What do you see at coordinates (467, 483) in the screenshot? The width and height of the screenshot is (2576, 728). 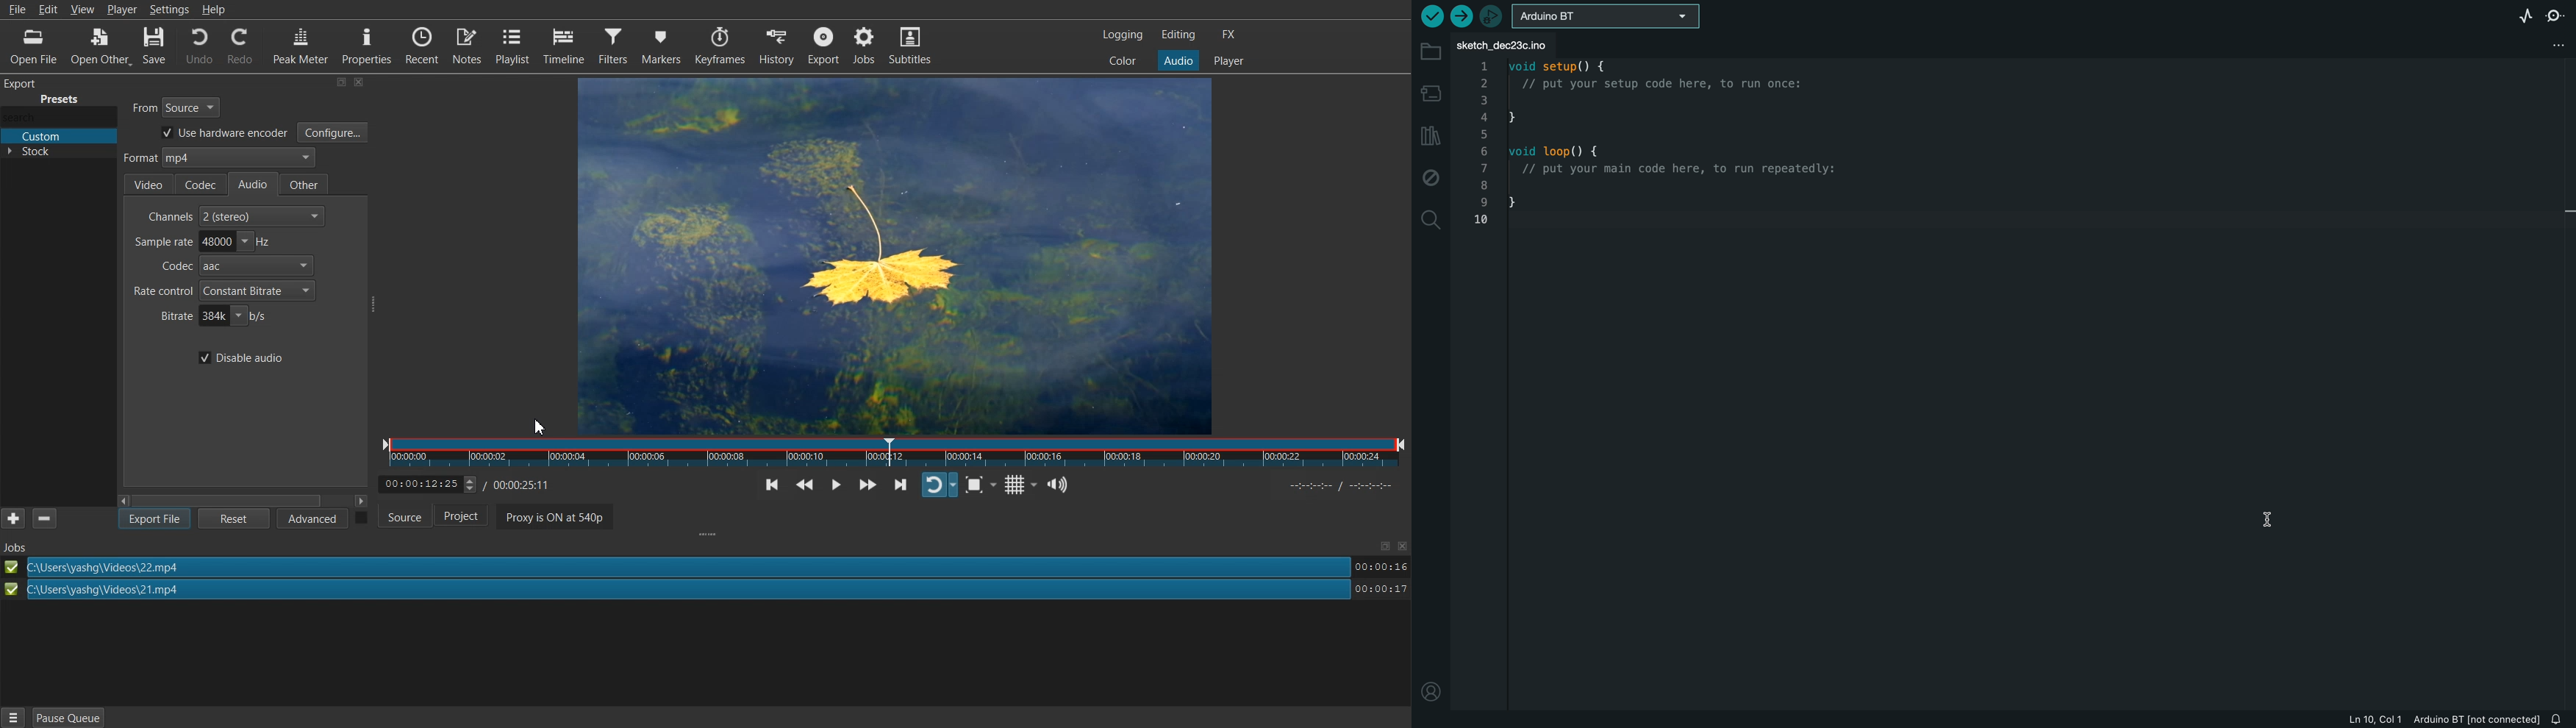 I see `Time` at bounding box center [467, 483].